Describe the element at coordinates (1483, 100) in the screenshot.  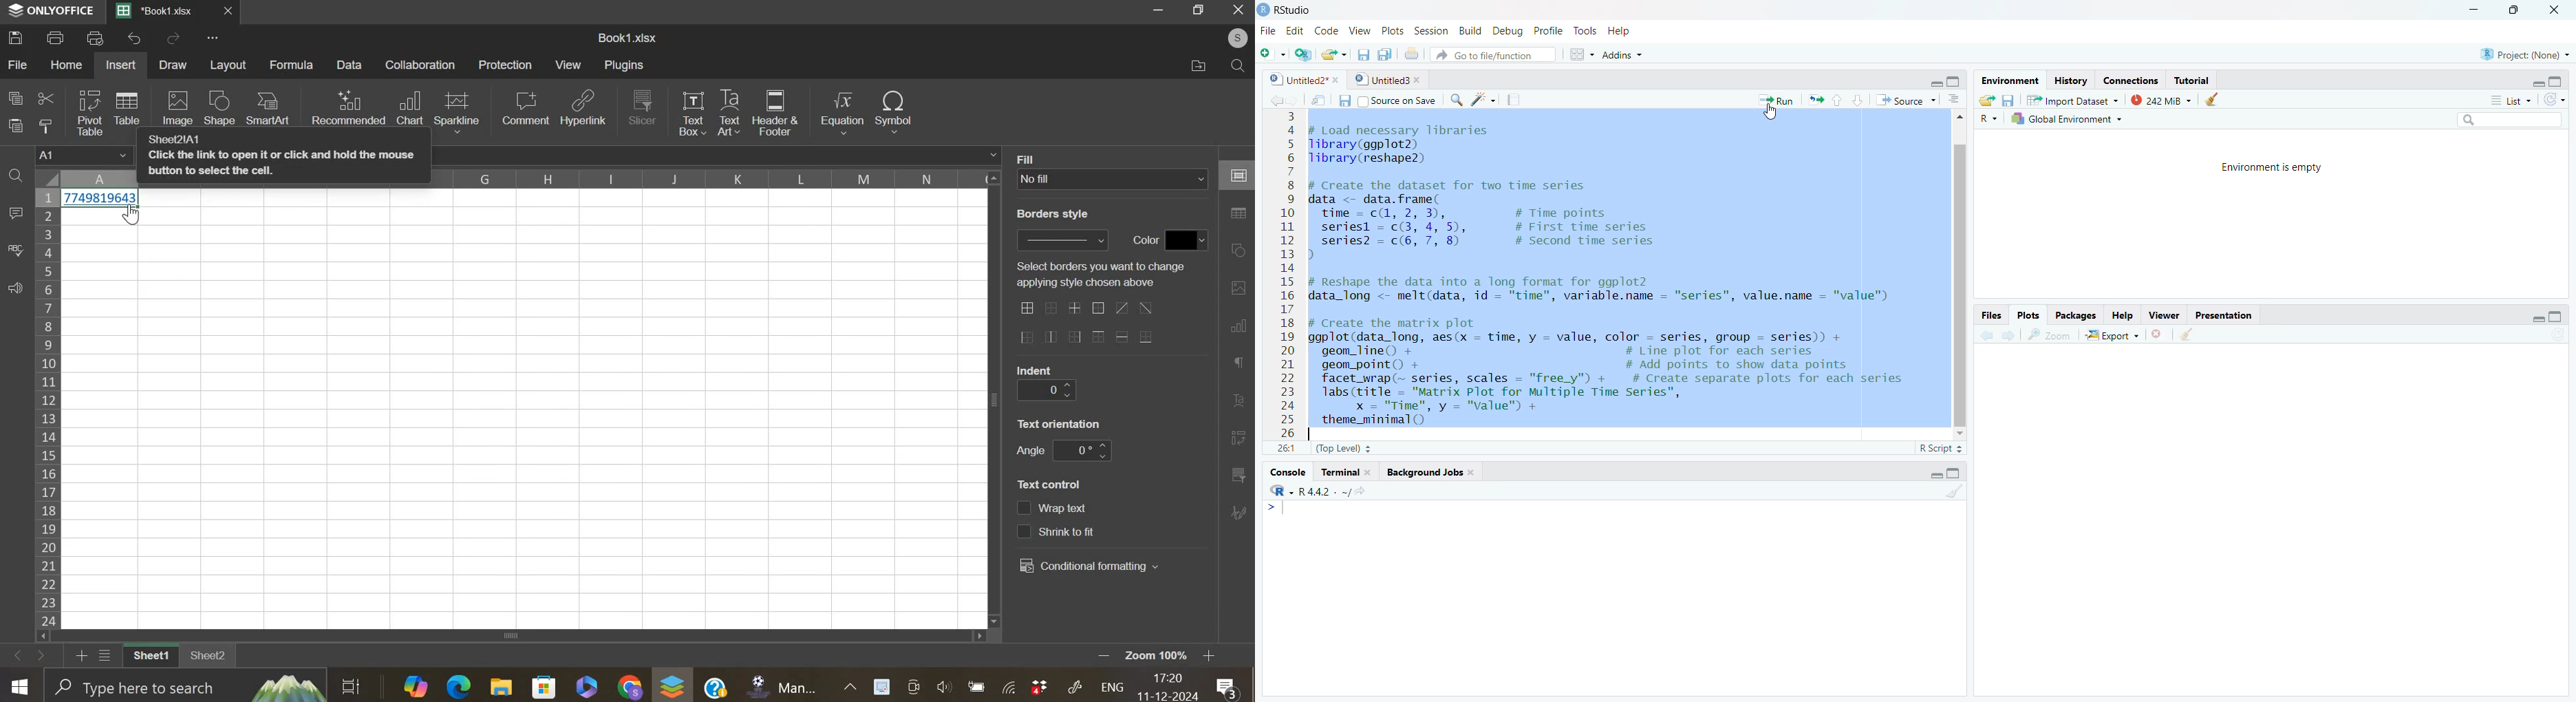
I see `code tools` at that location.